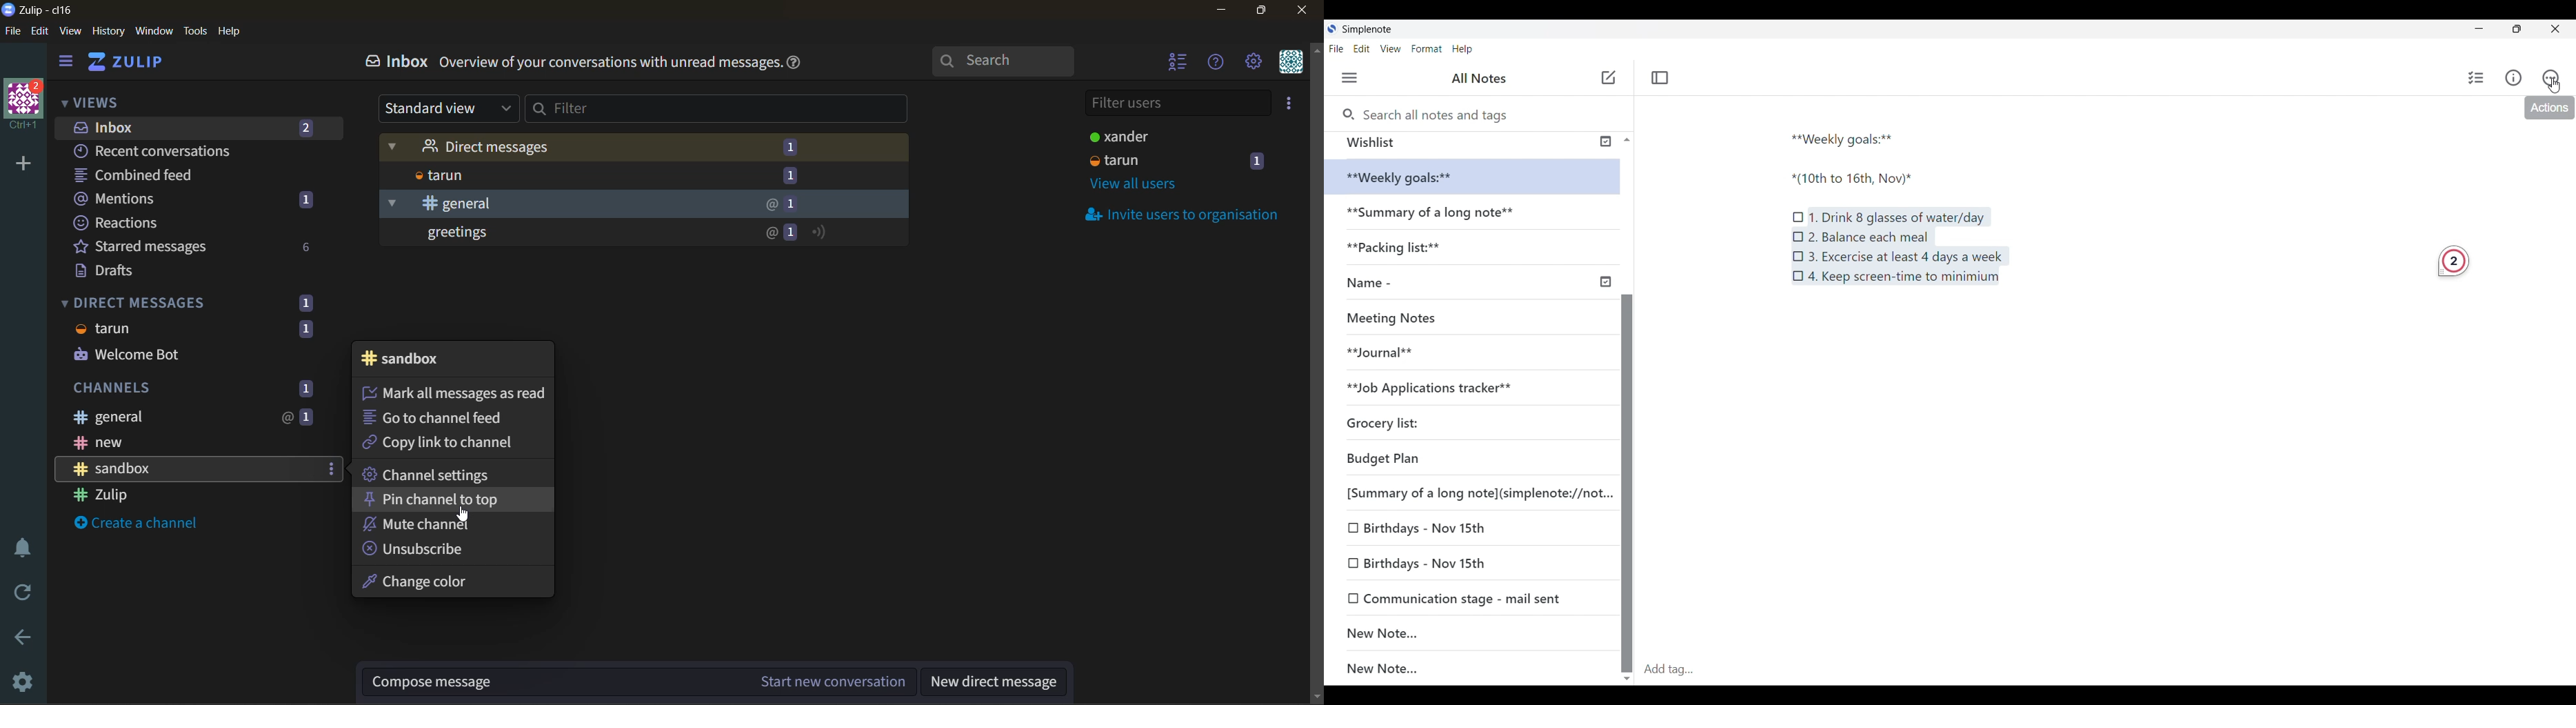  I want to click on search, so click(1000, 63).